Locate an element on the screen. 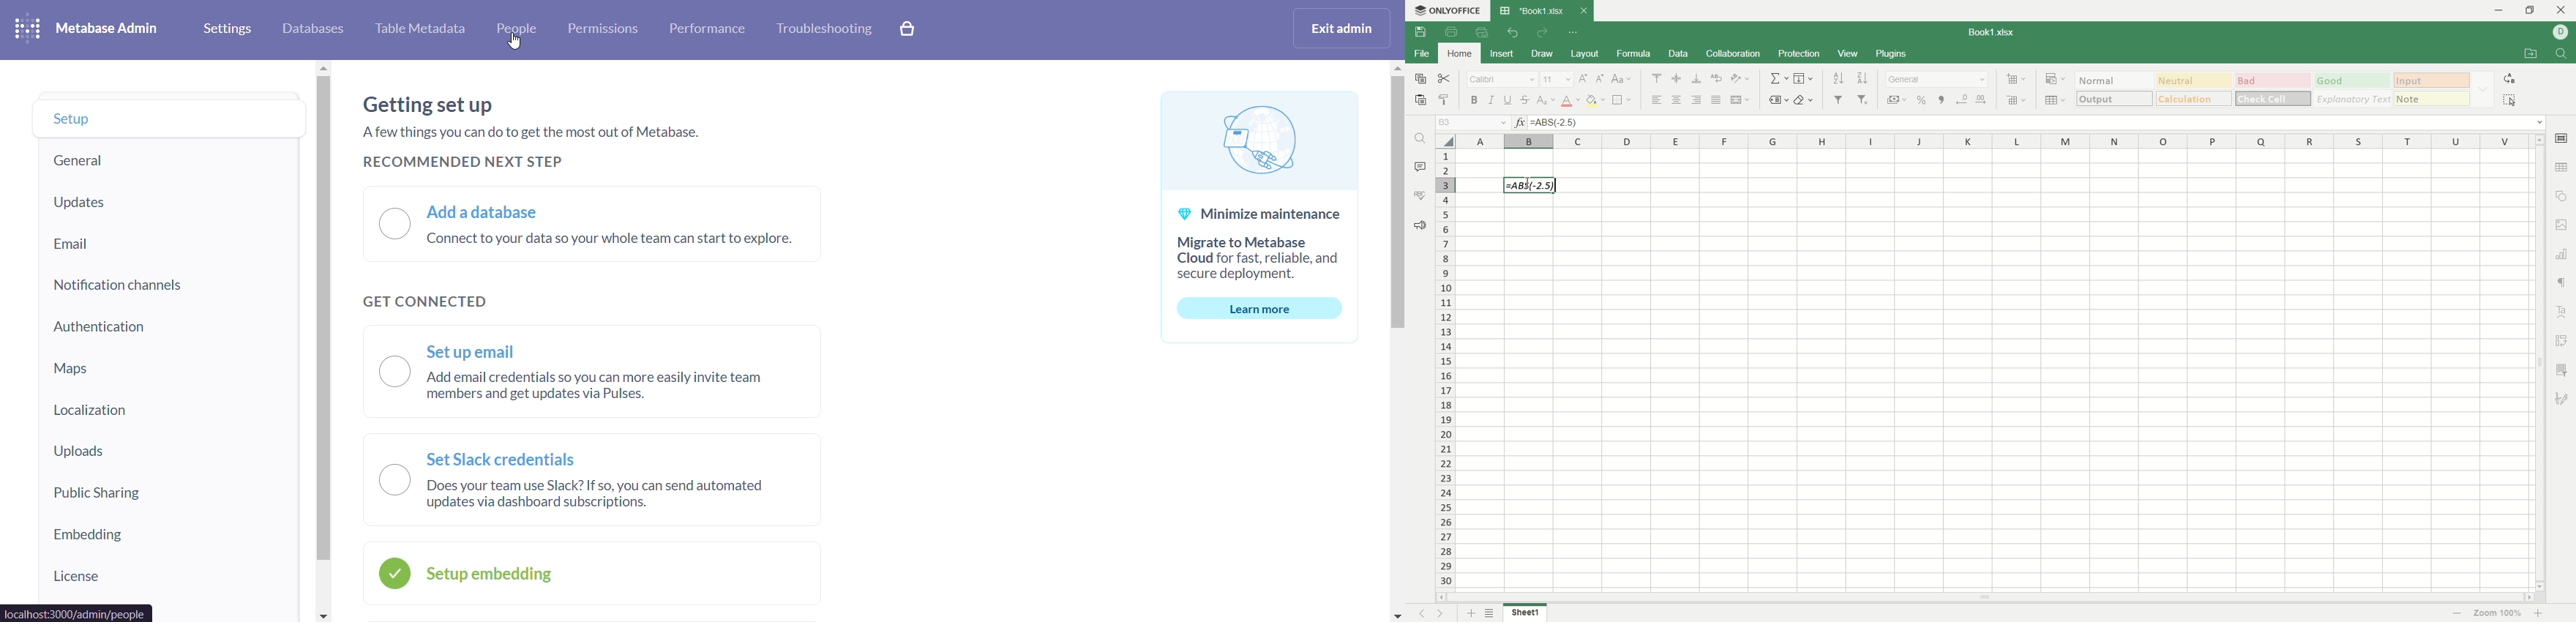 Image resolution: width=2576 pixels, height=644 pixels. general is located at coordinates (168, 158).